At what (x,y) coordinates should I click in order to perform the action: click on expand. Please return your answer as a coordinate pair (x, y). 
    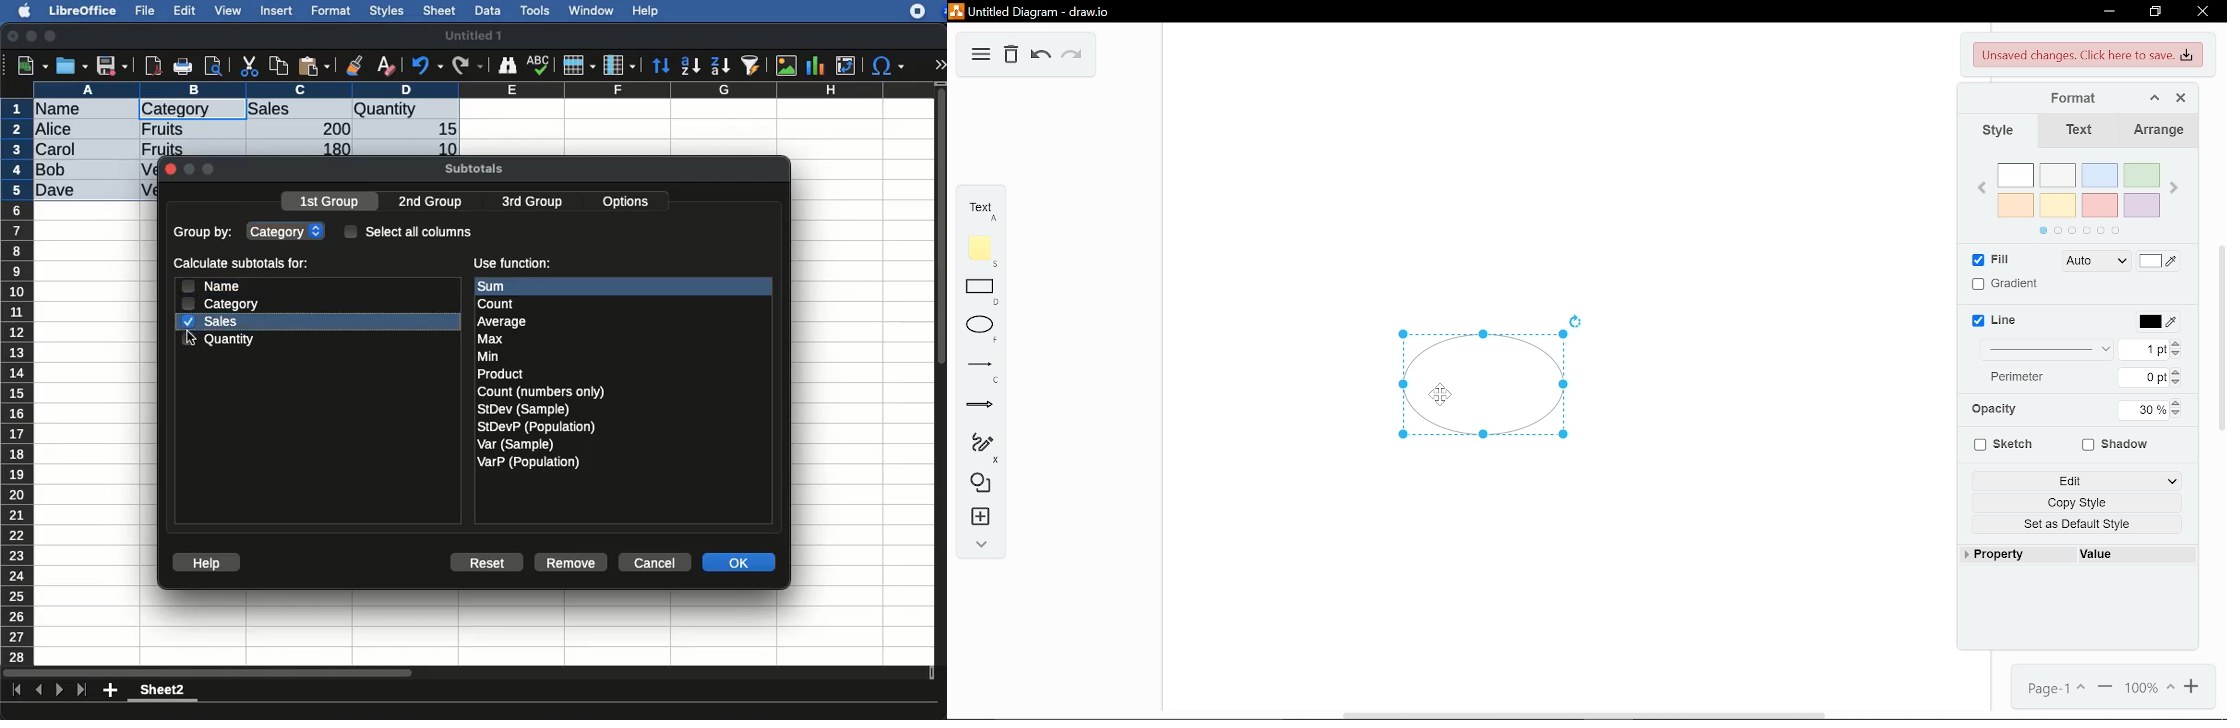
    Looking at the image, I should click on (940, 65).